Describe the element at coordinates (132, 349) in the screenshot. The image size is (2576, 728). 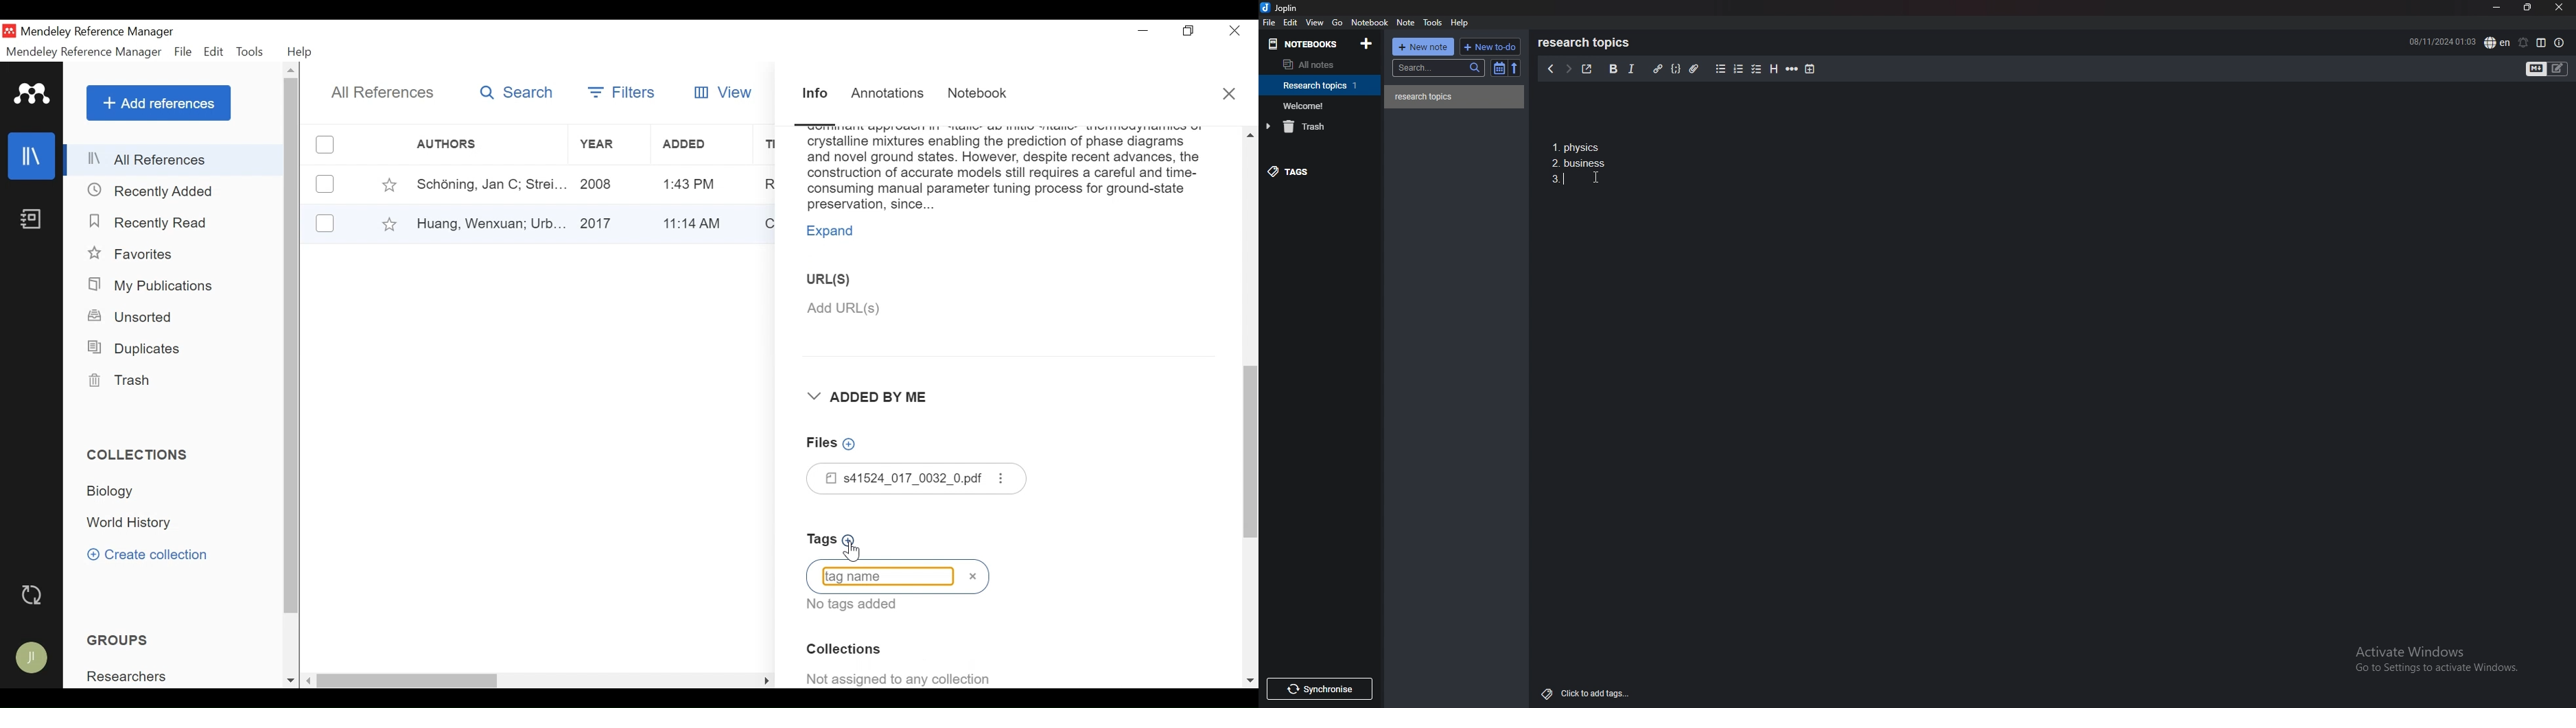
I see `Duplicates` at that location.